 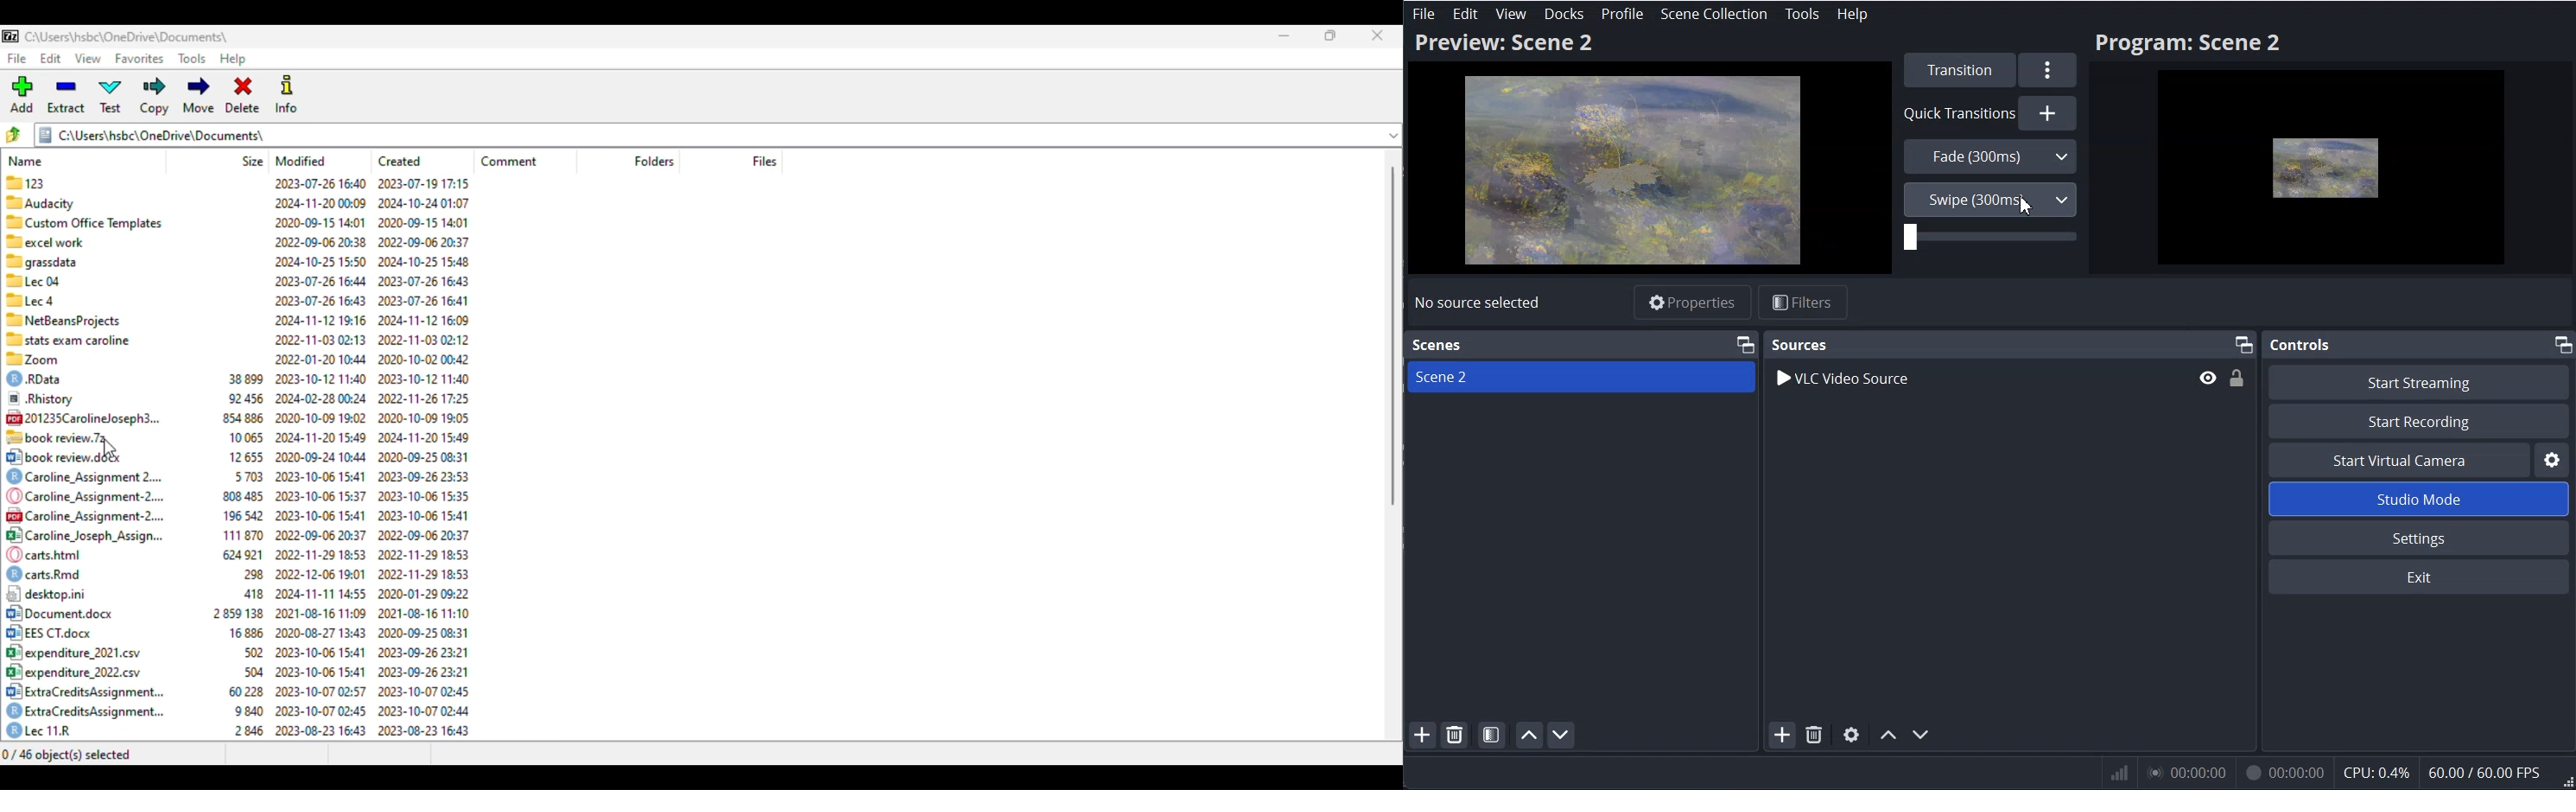 I want to click on 3 ExtraCreditsAssignment... 60228 2023-10-07 02:57 2023-10-07 02:45, so click(x=238, y=690).